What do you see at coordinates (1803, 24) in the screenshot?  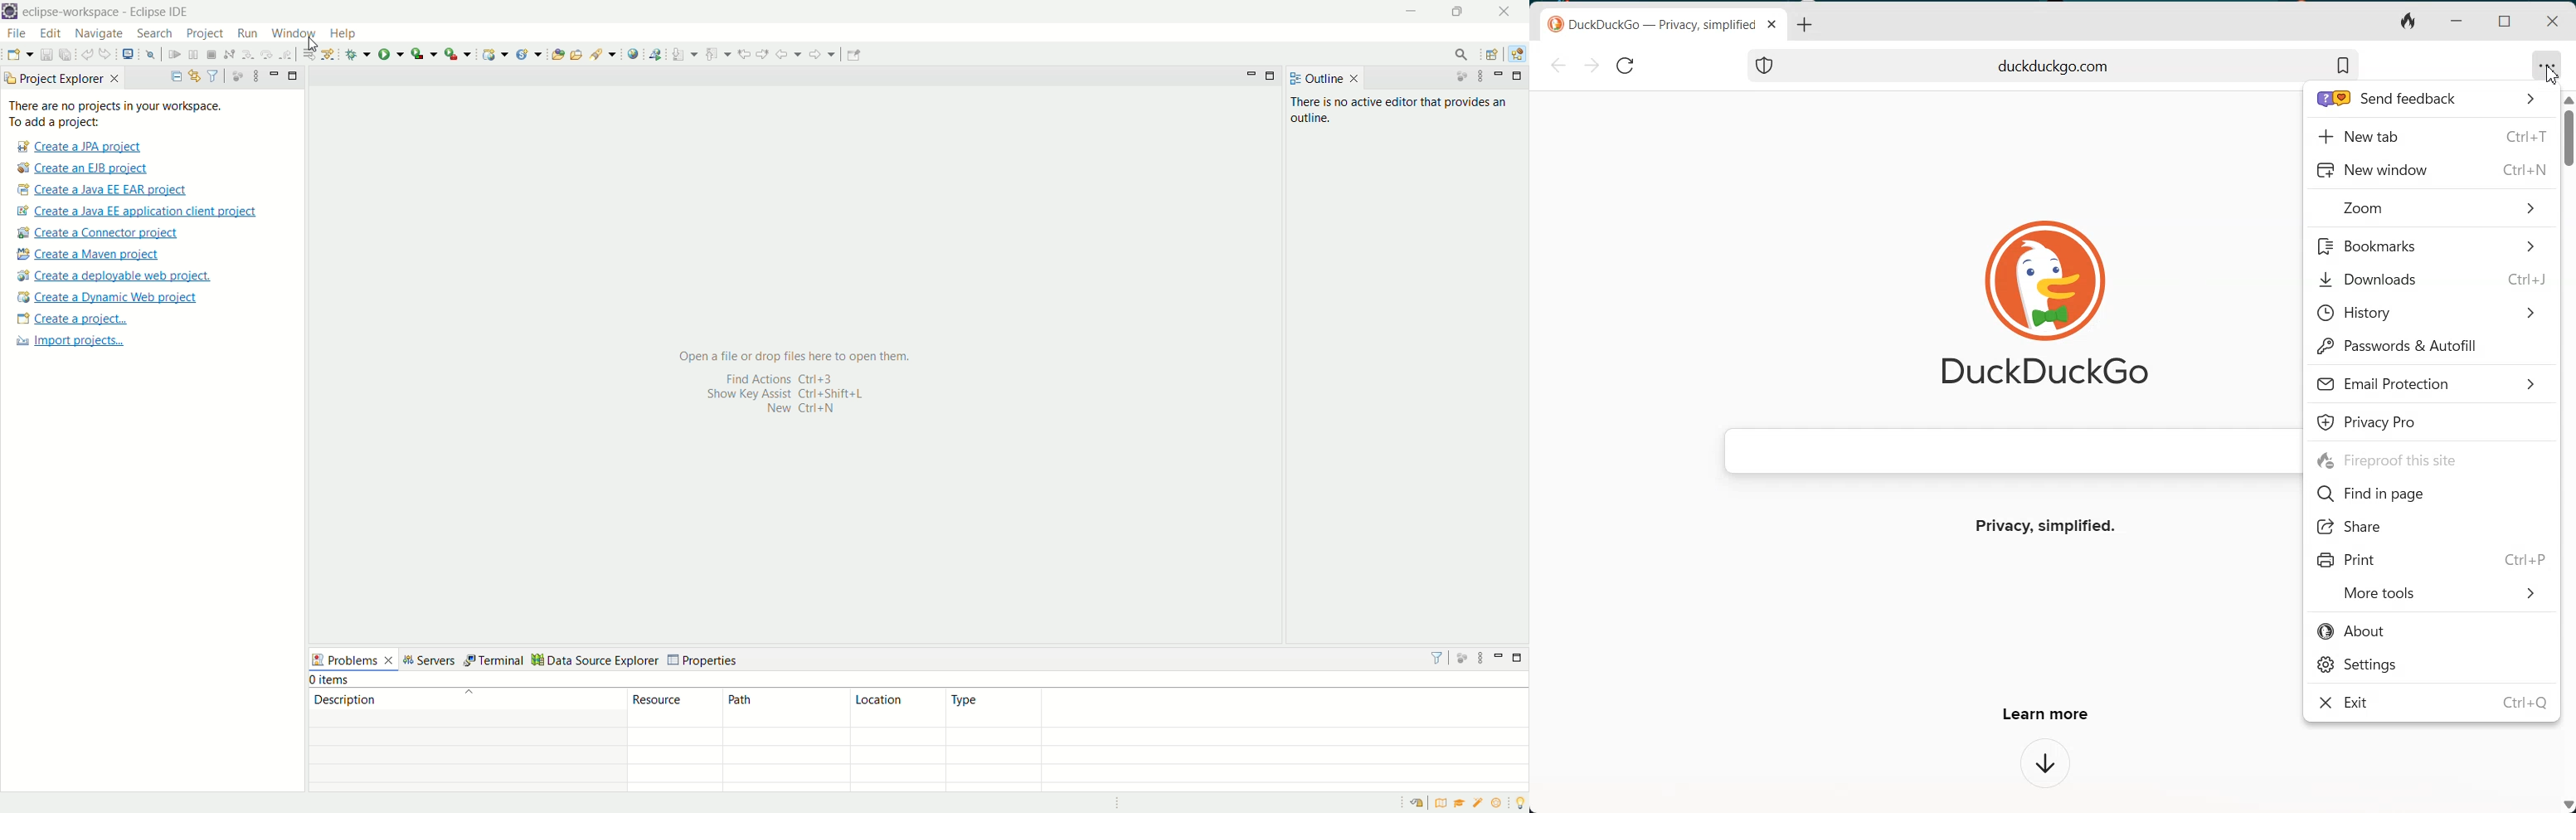 I see `Open new tab` at bounding box center [1803, 24].